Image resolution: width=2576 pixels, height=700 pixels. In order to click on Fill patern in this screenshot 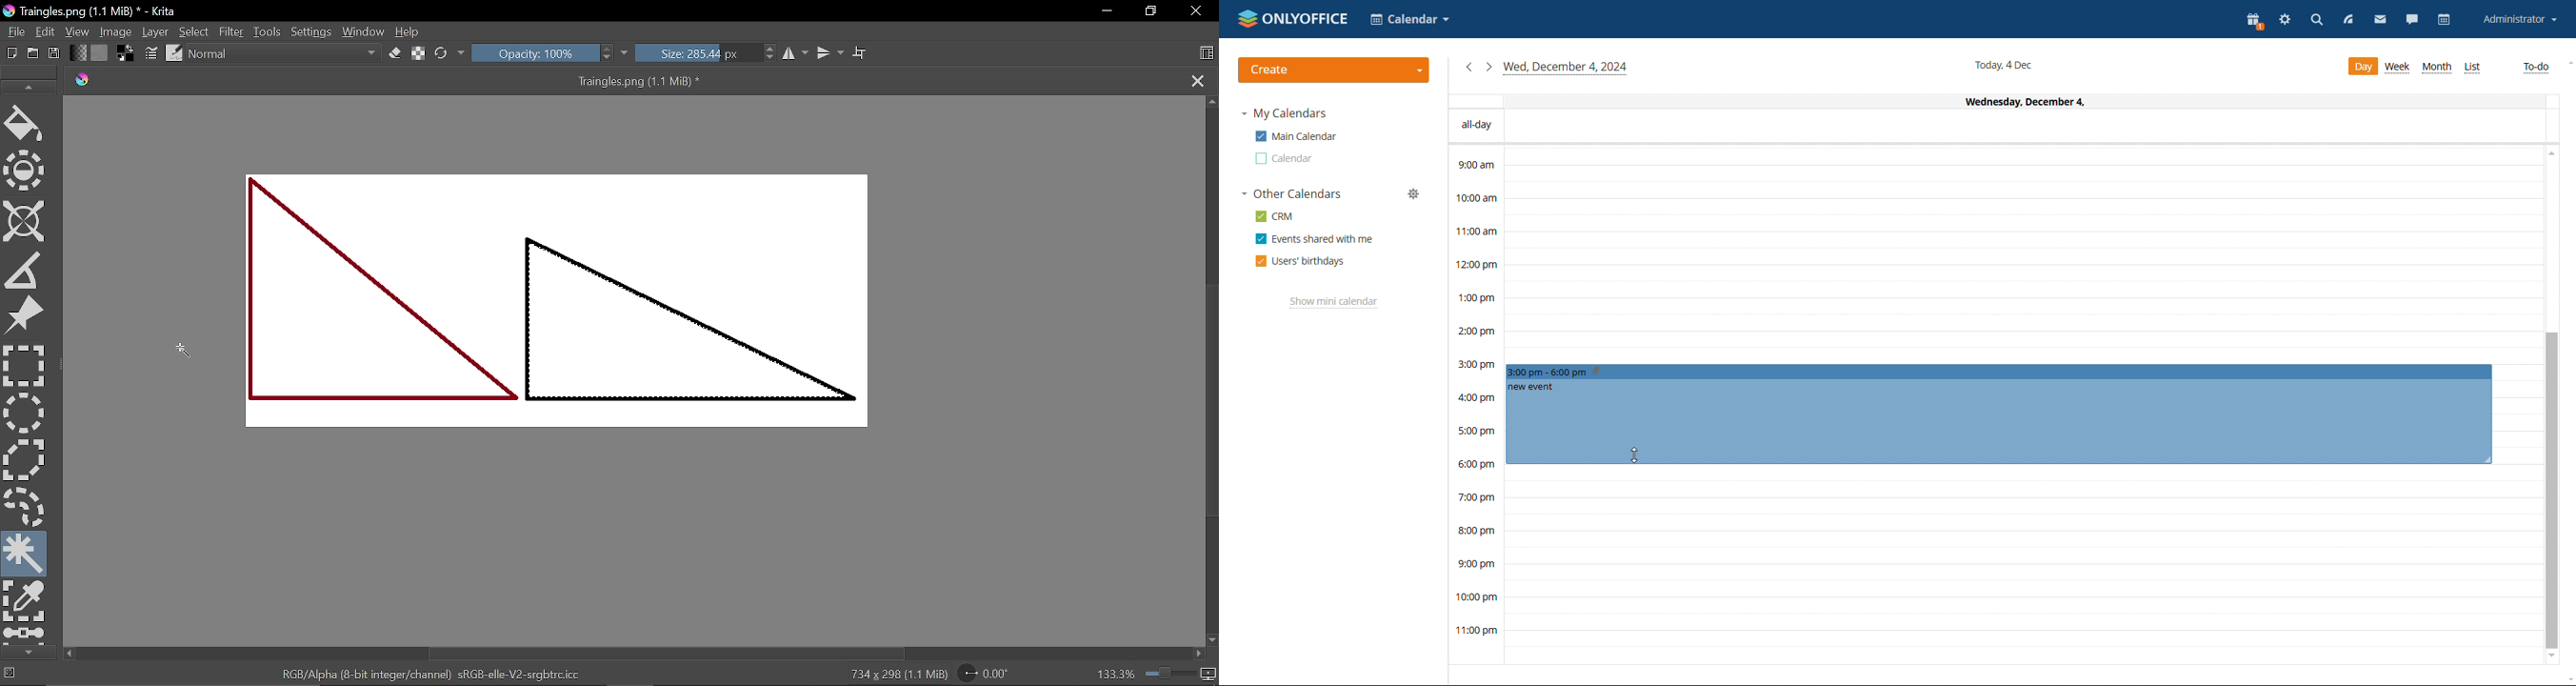, I will do `click(100, 53)`.